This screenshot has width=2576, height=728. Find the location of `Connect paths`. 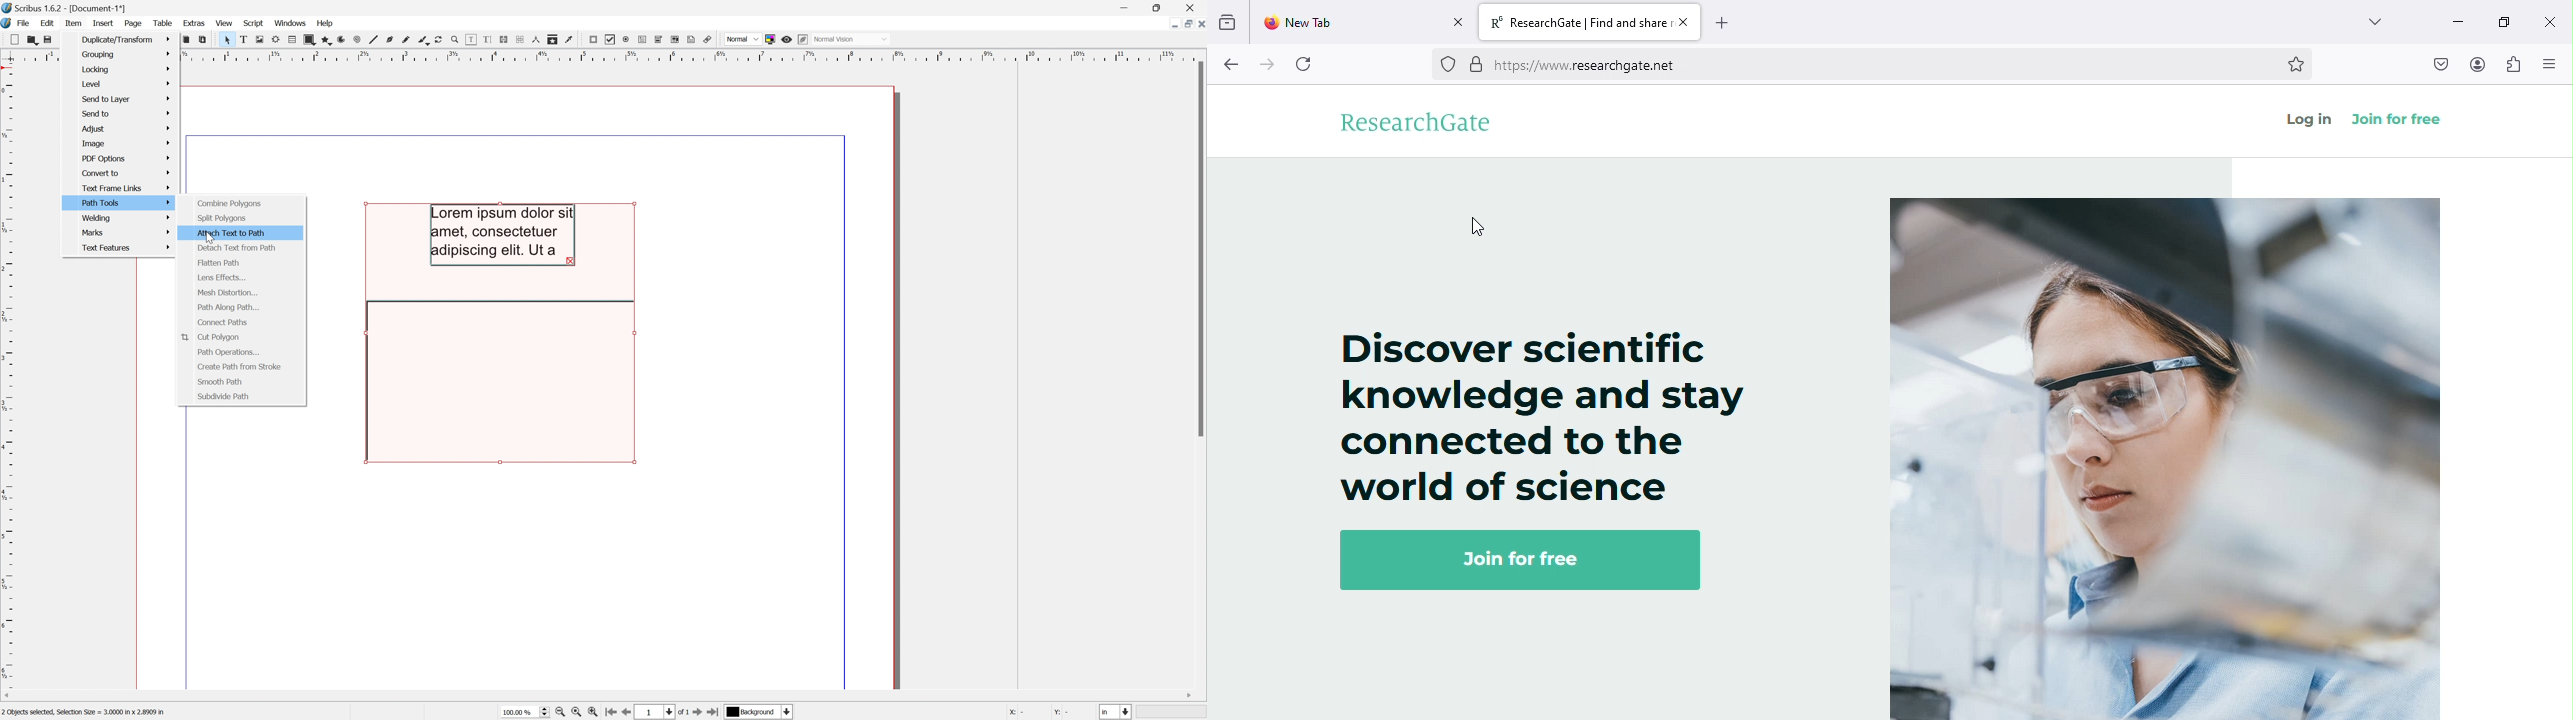

Connect paths is located at coordinates (223, 322).